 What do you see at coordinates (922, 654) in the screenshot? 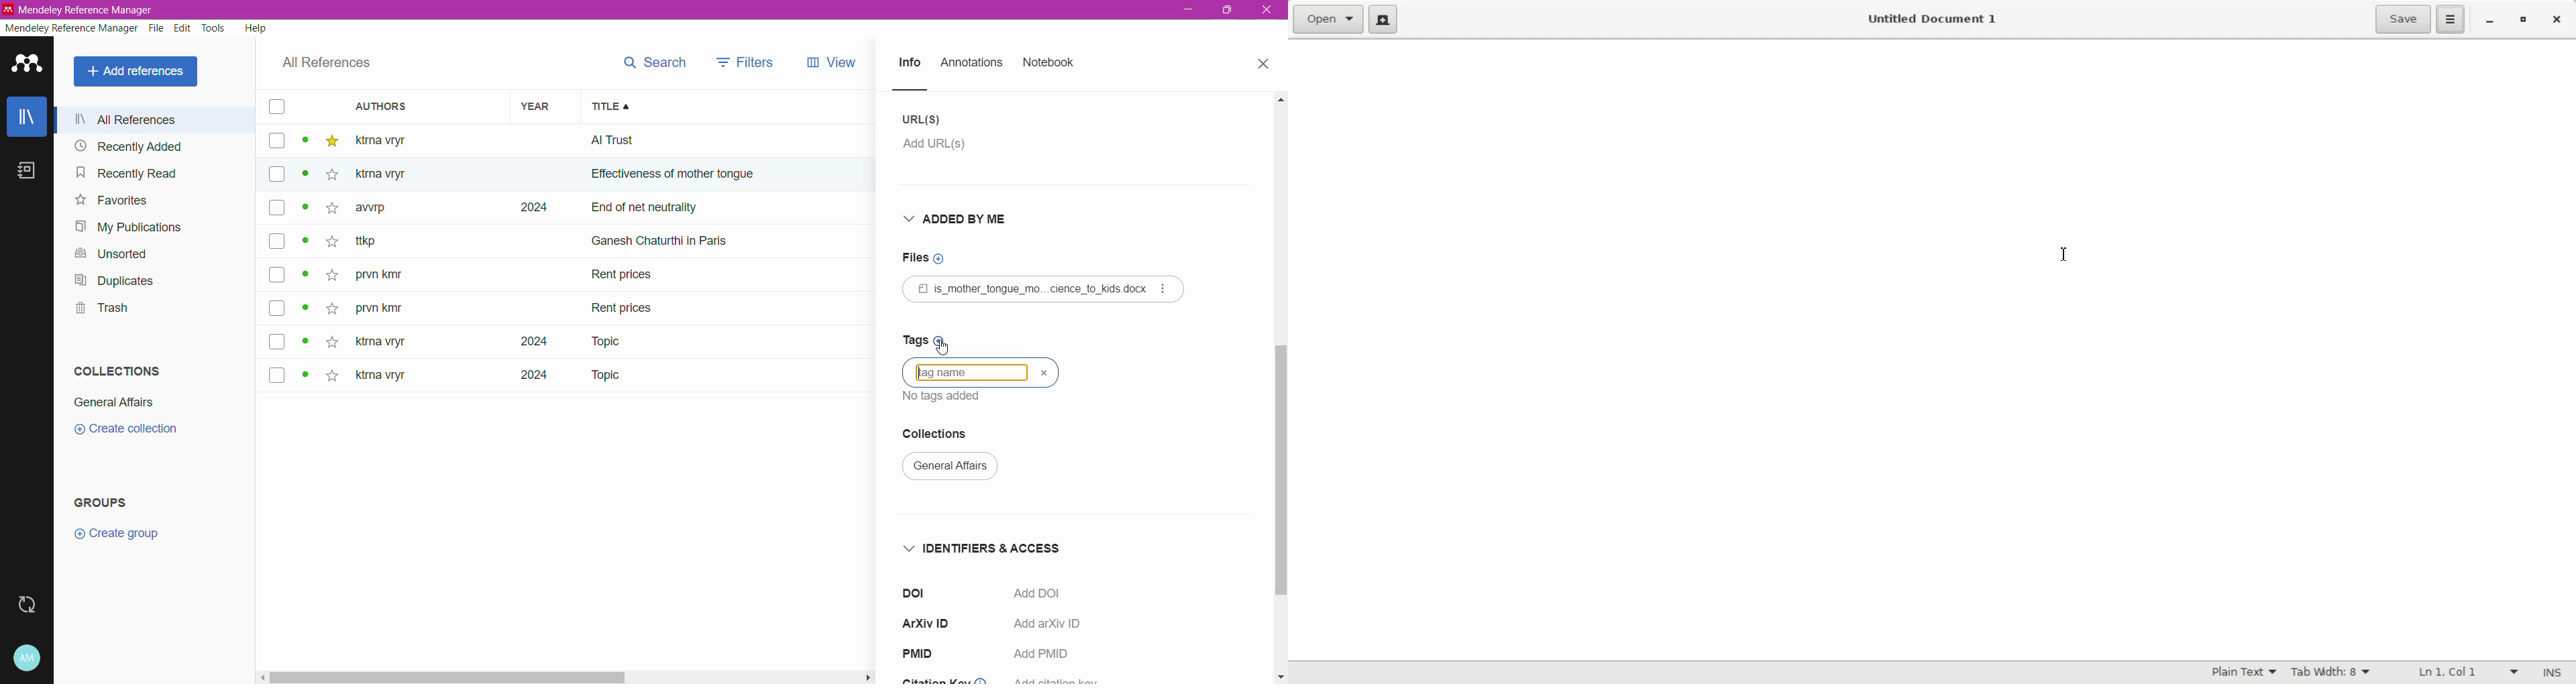
I see `PMID` at bounding box center [922, 654].